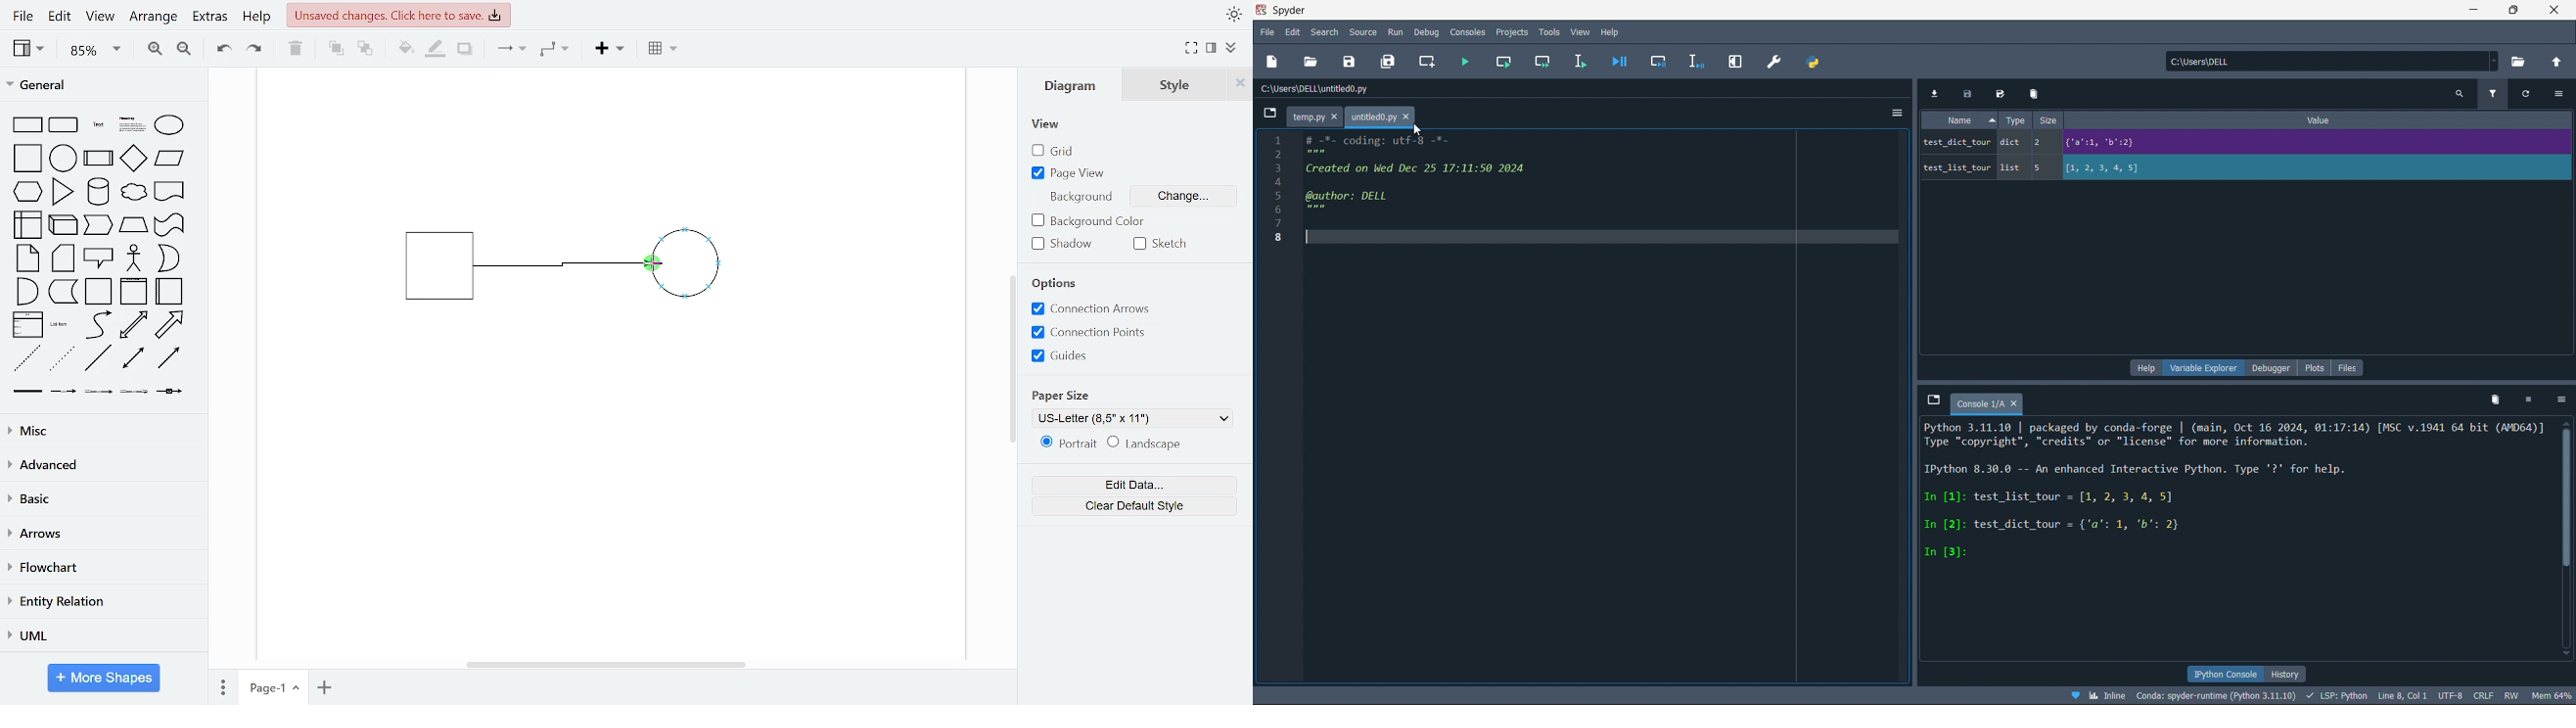 This screenshot has width=2576, height=728. Describe the element at coordinates (1427, 61) in the screenshot. I see `create cell` at that location.